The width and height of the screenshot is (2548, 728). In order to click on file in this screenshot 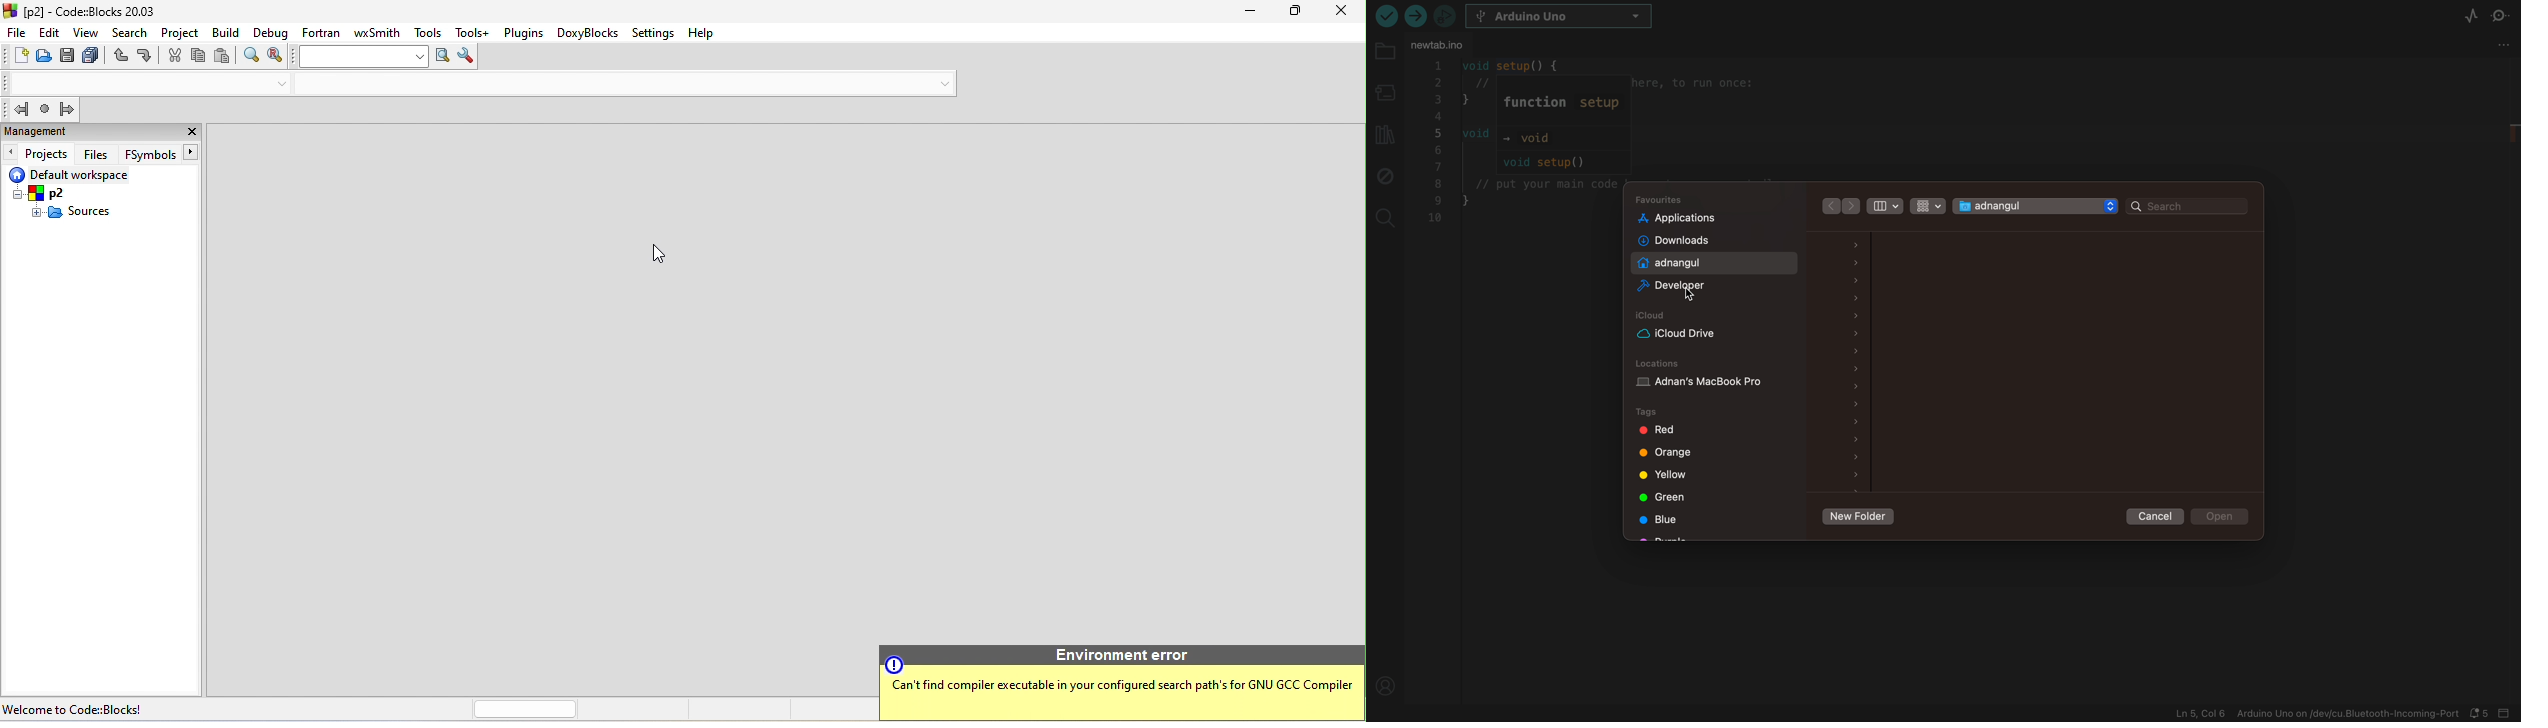, I will do `click(18, 32)`.